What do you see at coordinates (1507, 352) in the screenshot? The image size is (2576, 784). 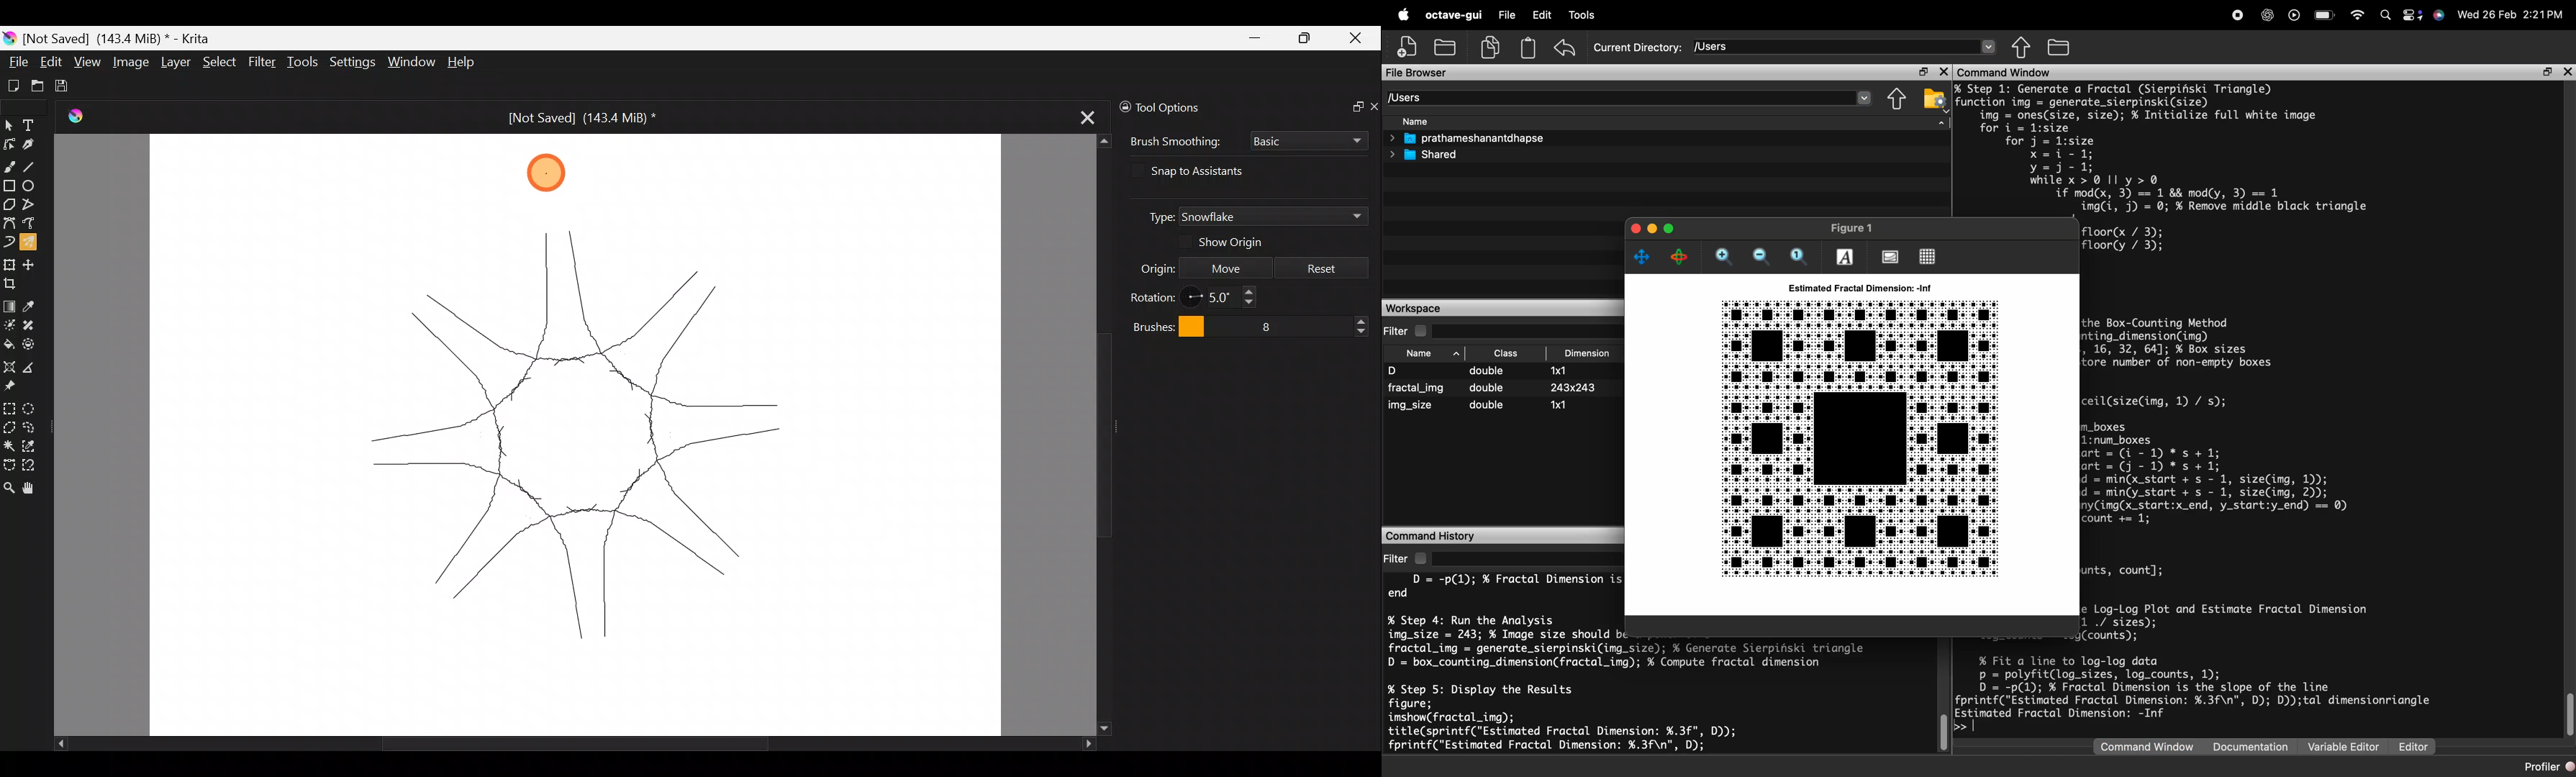 I see `Class` at bounding box center [1507, 352].